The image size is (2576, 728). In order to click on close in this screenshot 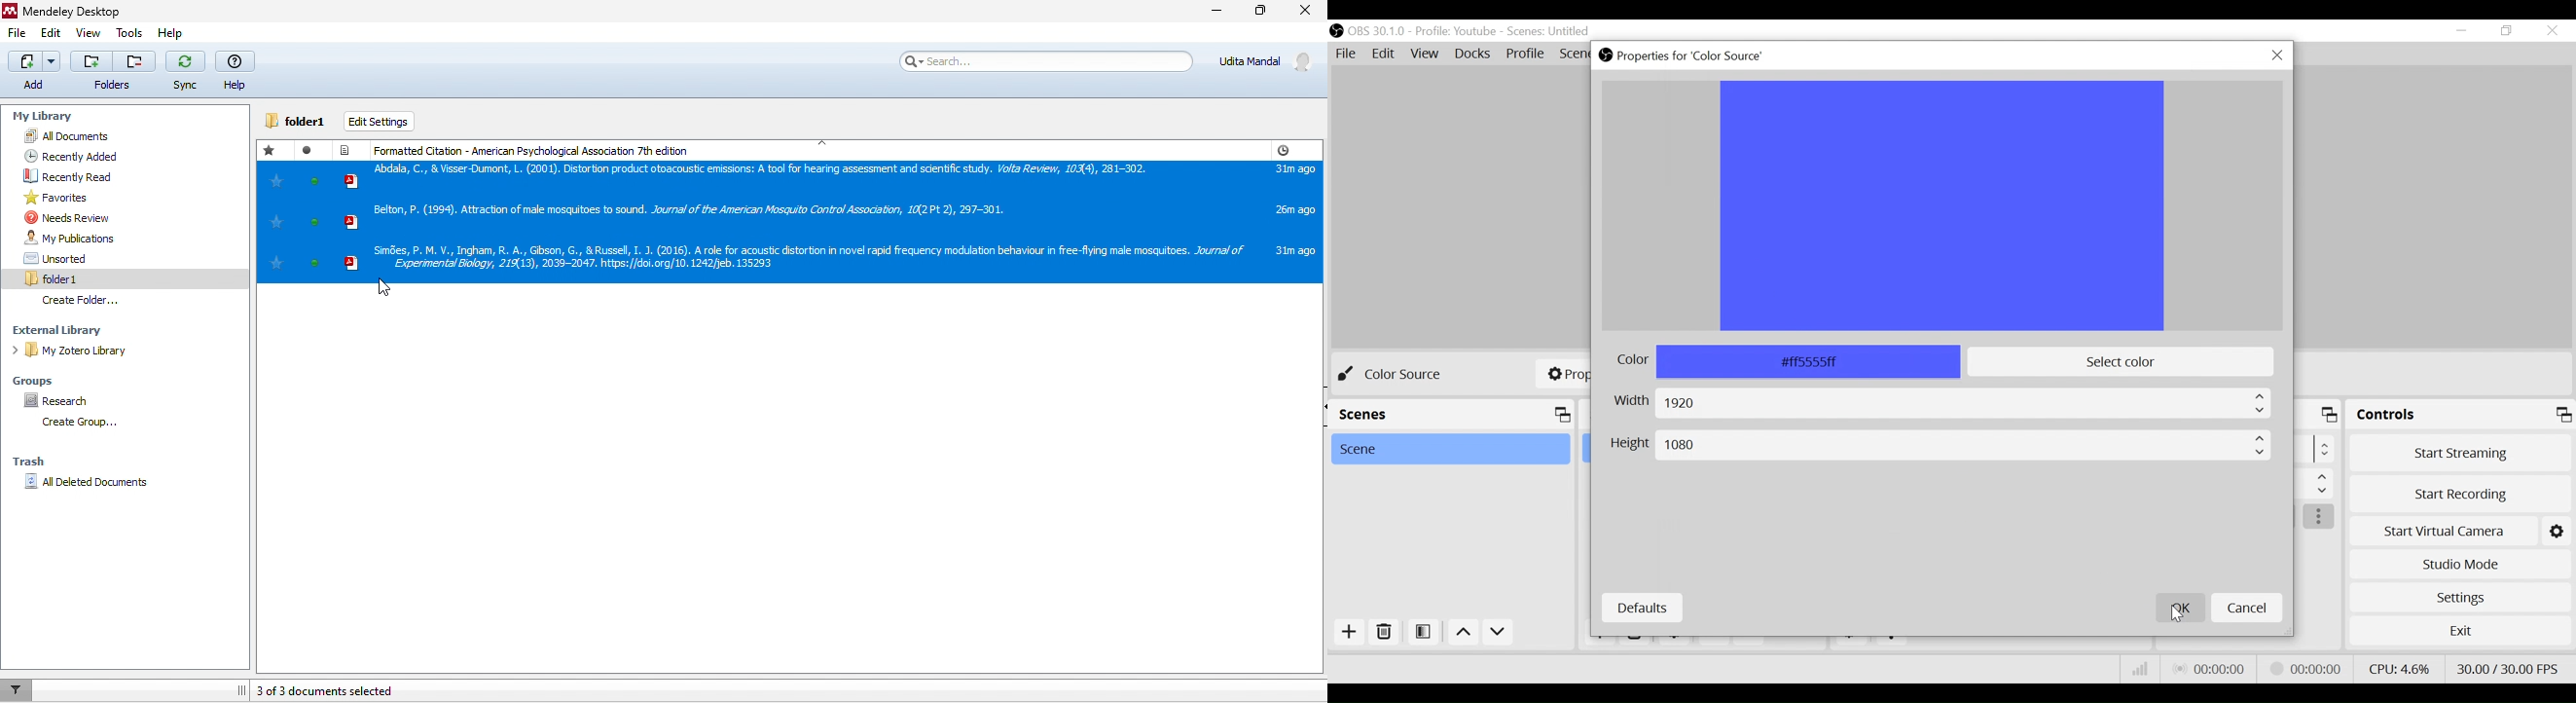, I will do `click(1308, 13)`.